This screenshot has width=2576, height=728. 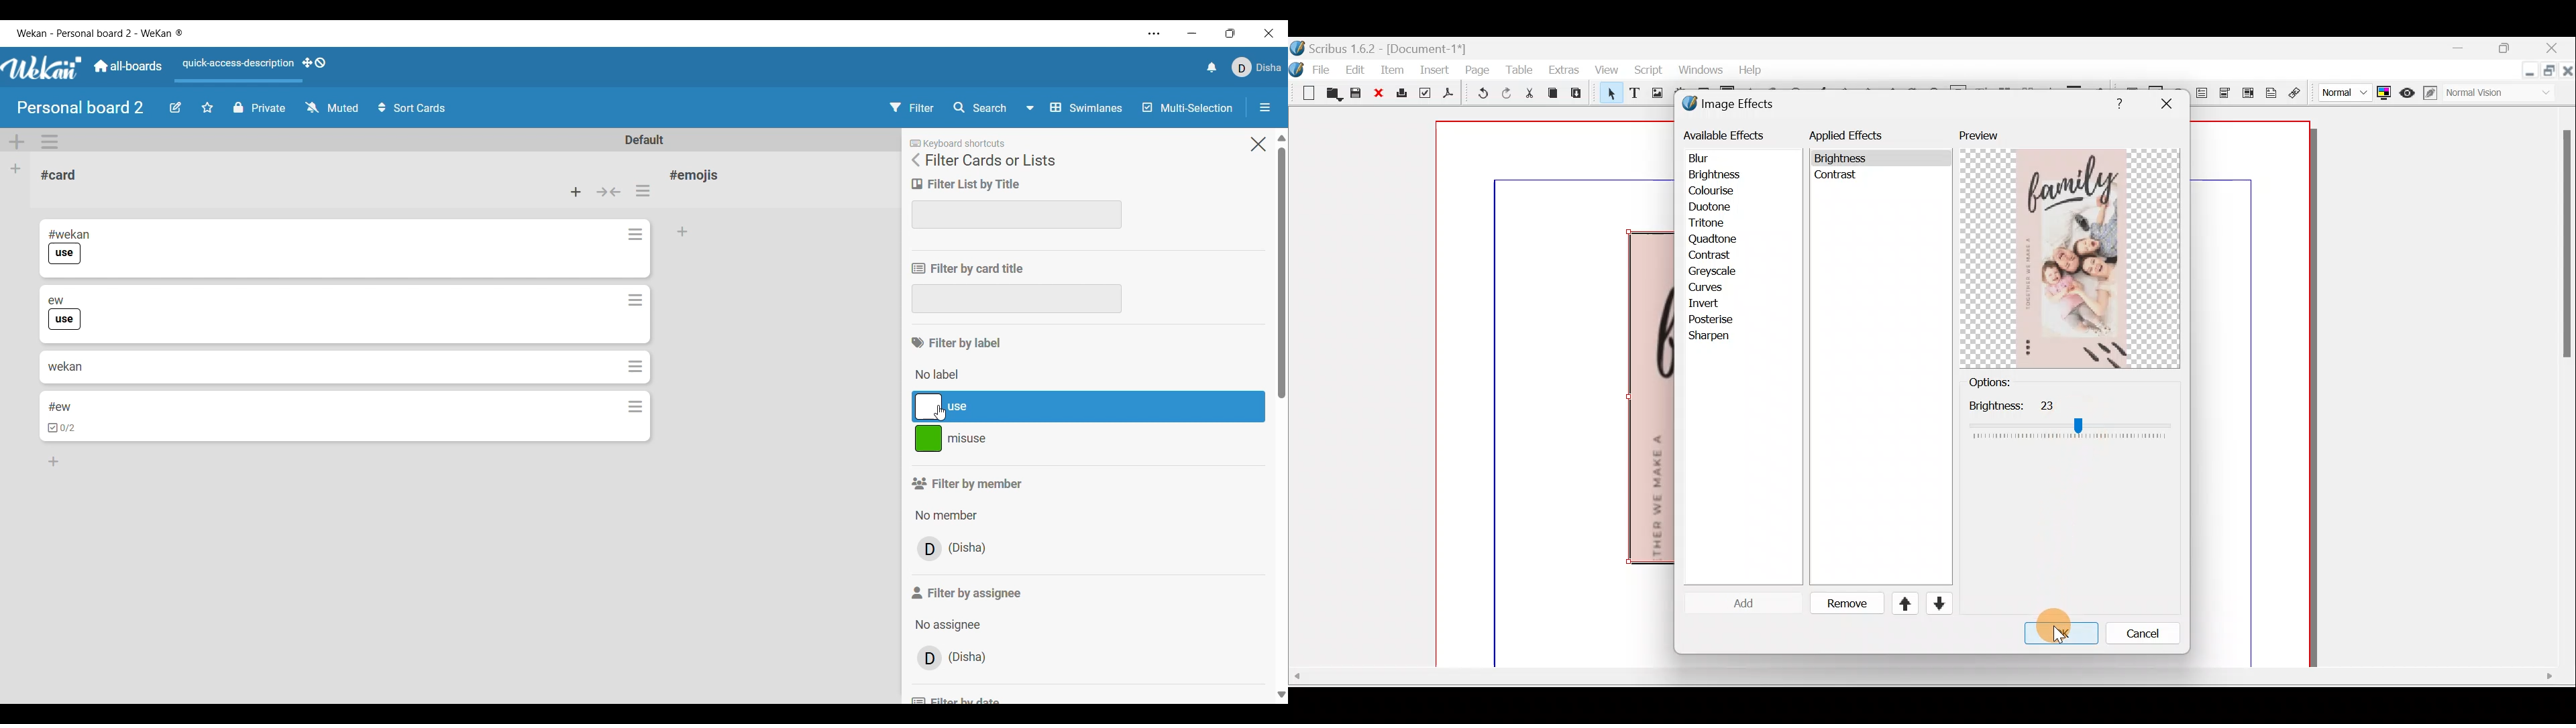 What do you see at coordinates (2200, 93) in the screenshot?
I see `PDF text field` at bounding box center [2200, 93].